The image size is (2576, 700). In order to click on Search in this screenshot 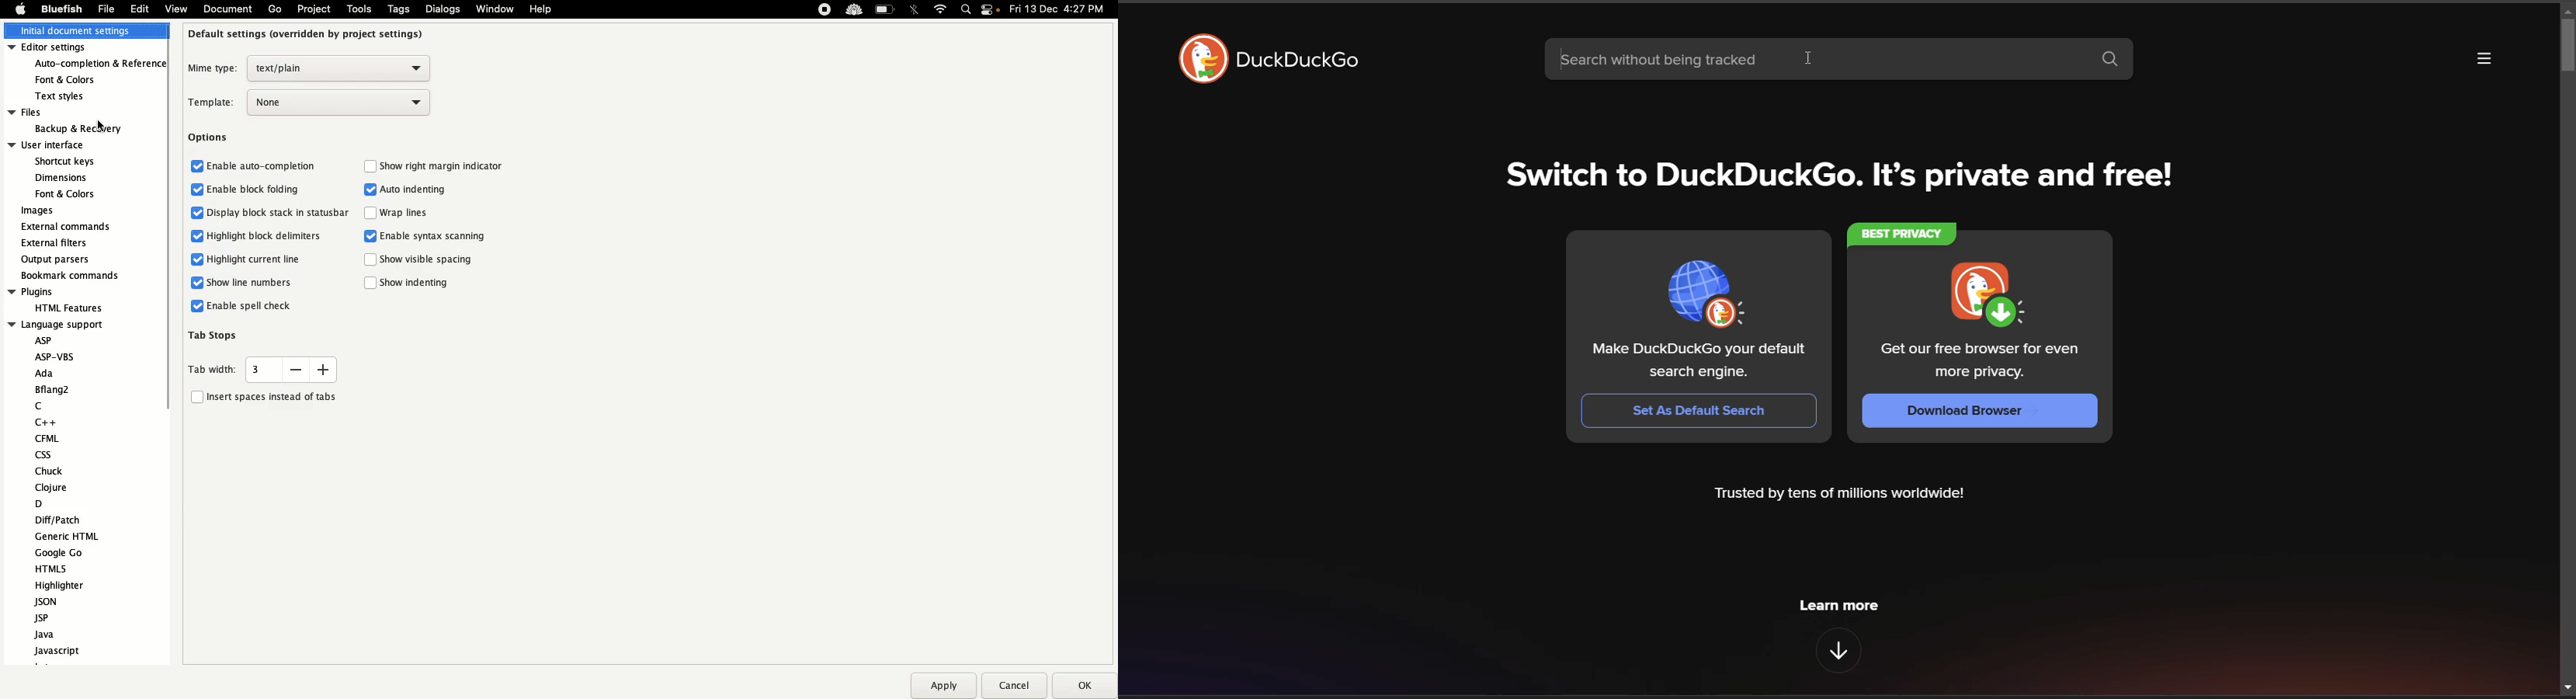, I will do `click(965, 10)`.